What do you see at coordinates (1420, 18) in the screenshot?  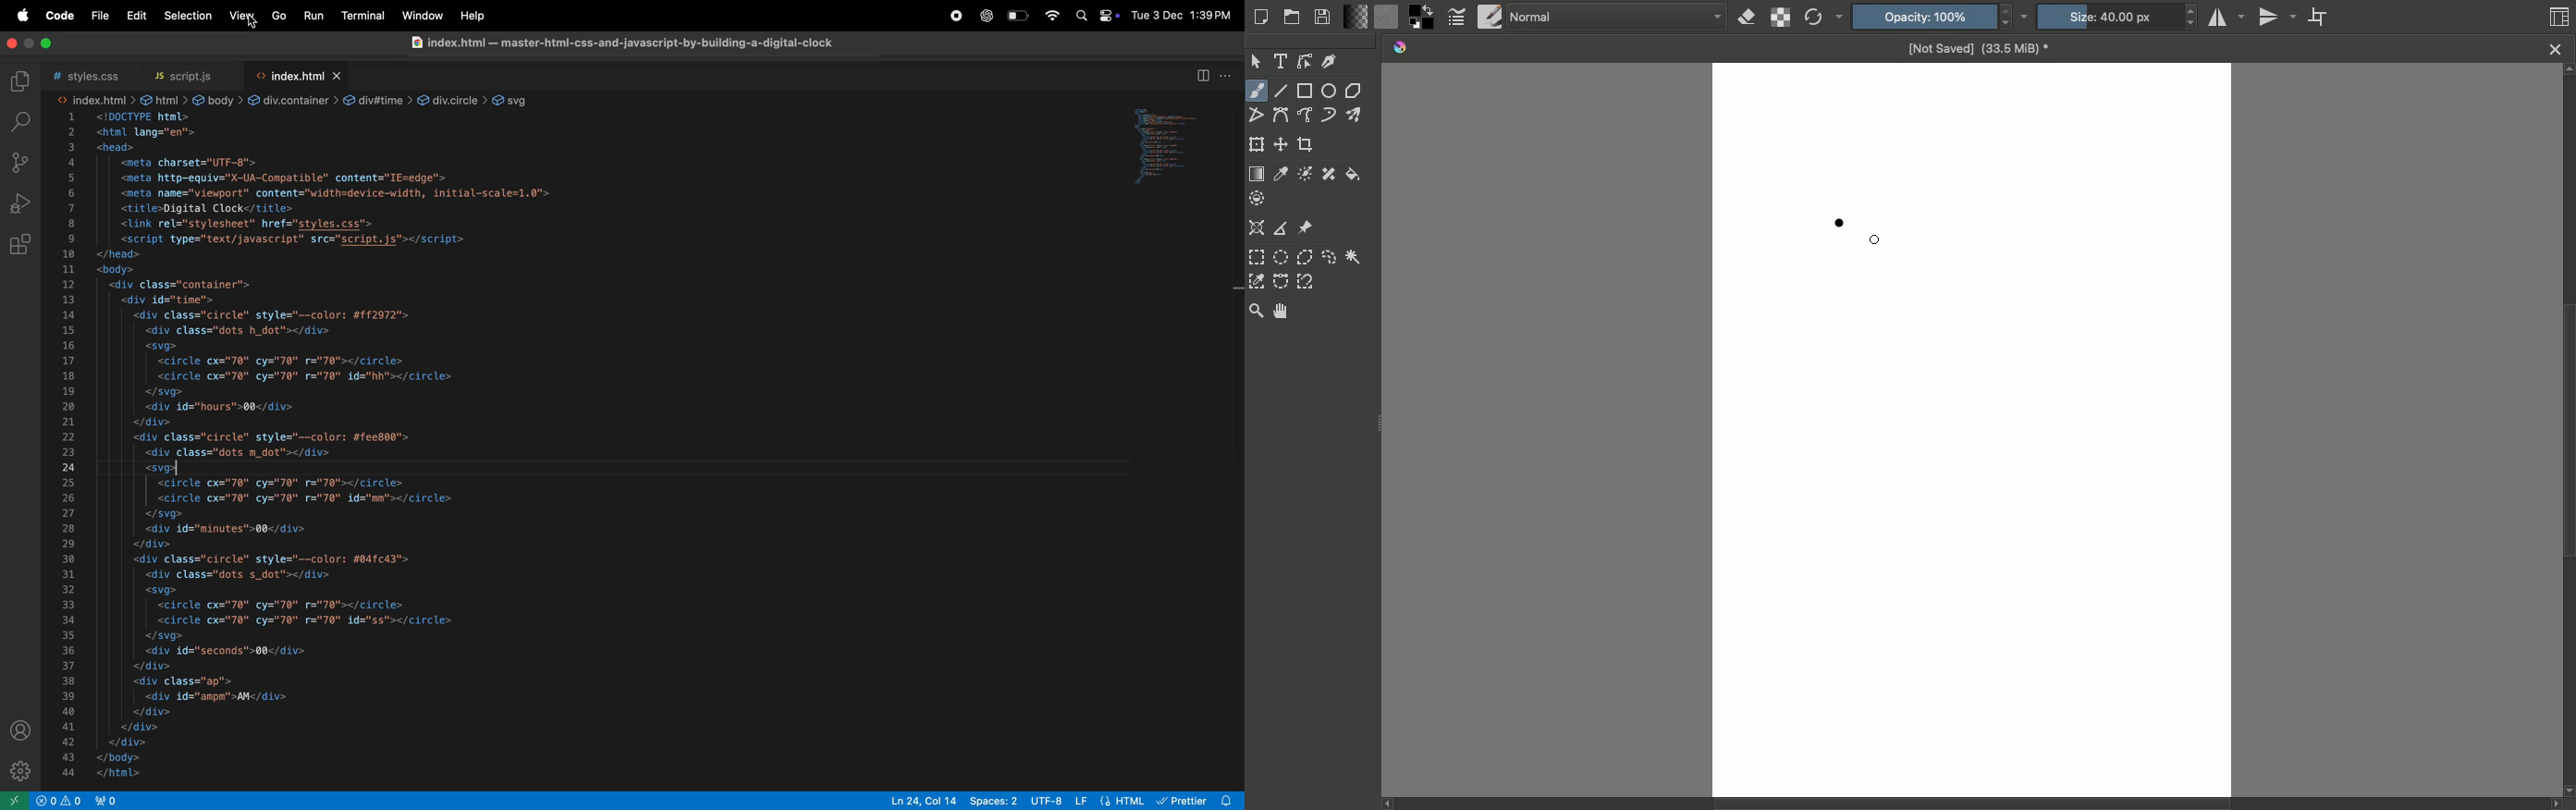 I see `Foreground color` at bounding box center [1420, 18].